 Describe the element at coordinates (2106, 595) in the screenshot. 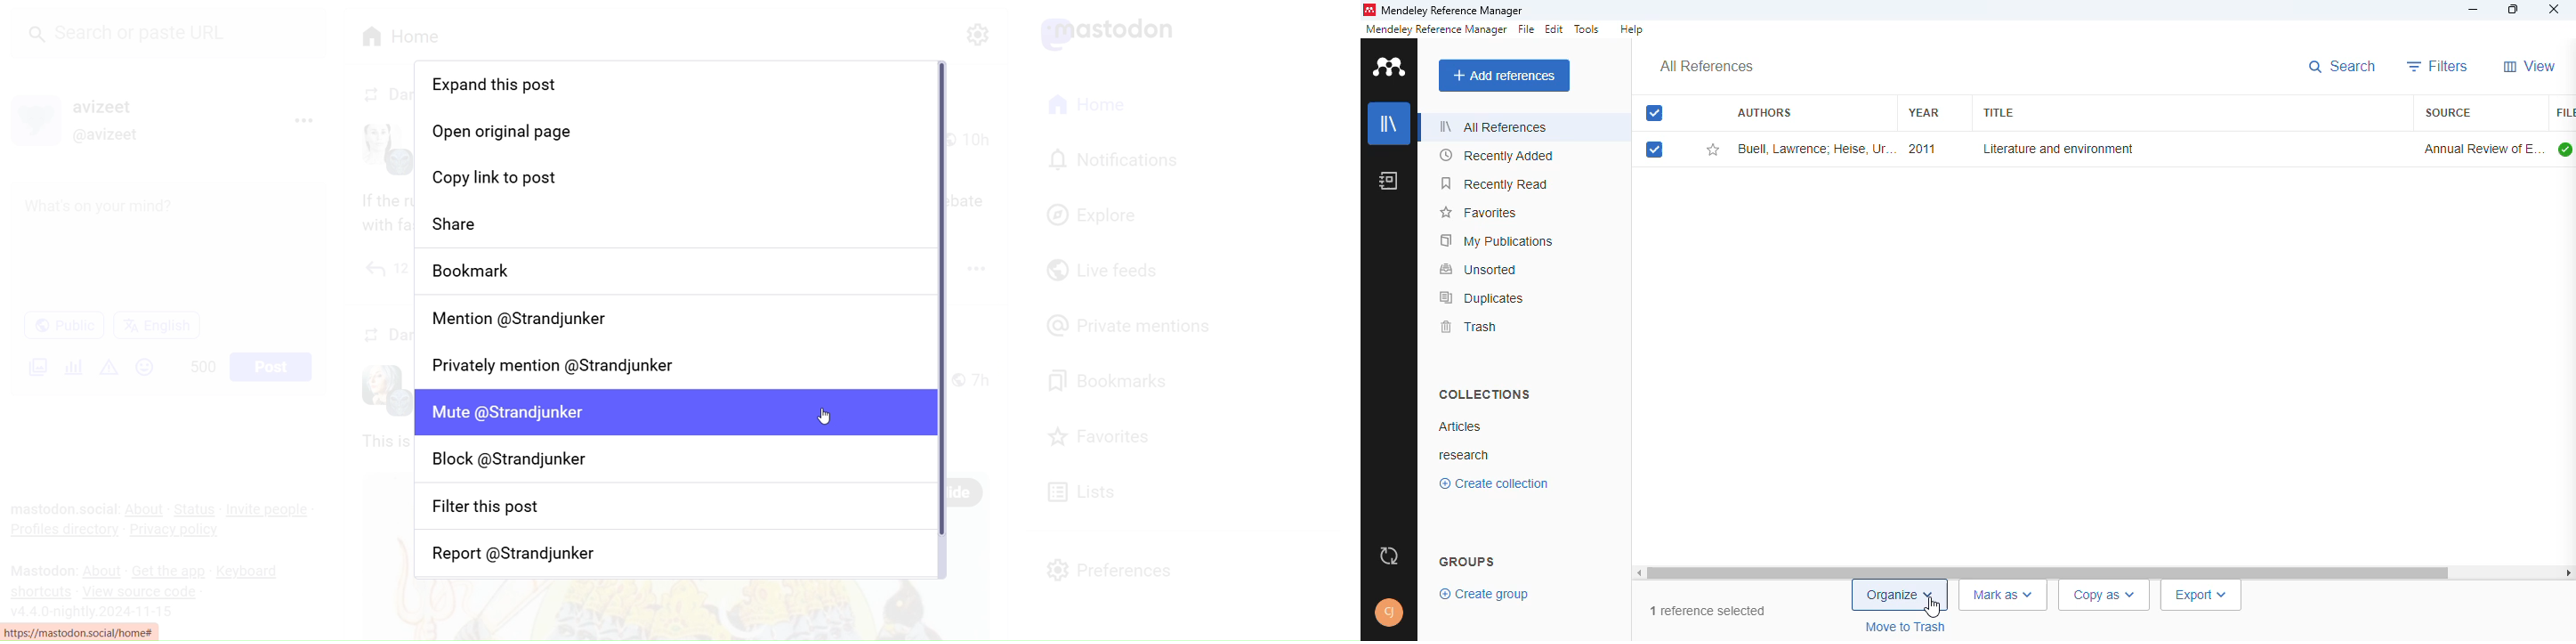

I see `copy as` at that location.